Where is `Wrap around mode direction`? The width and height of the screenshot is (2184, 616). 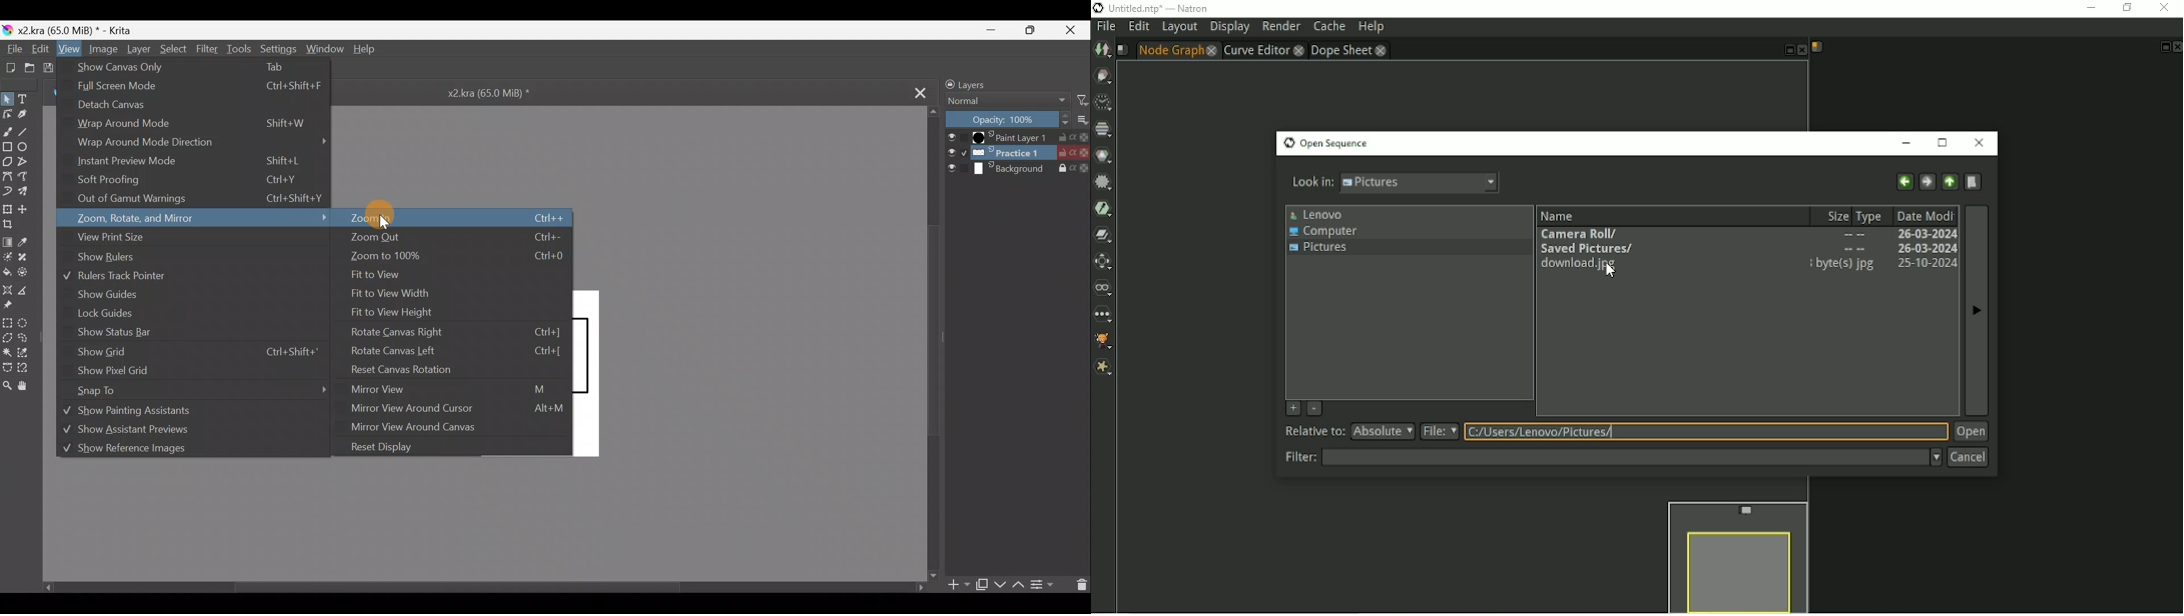 Wrap around mode direction is located at coordinates (204, 142).